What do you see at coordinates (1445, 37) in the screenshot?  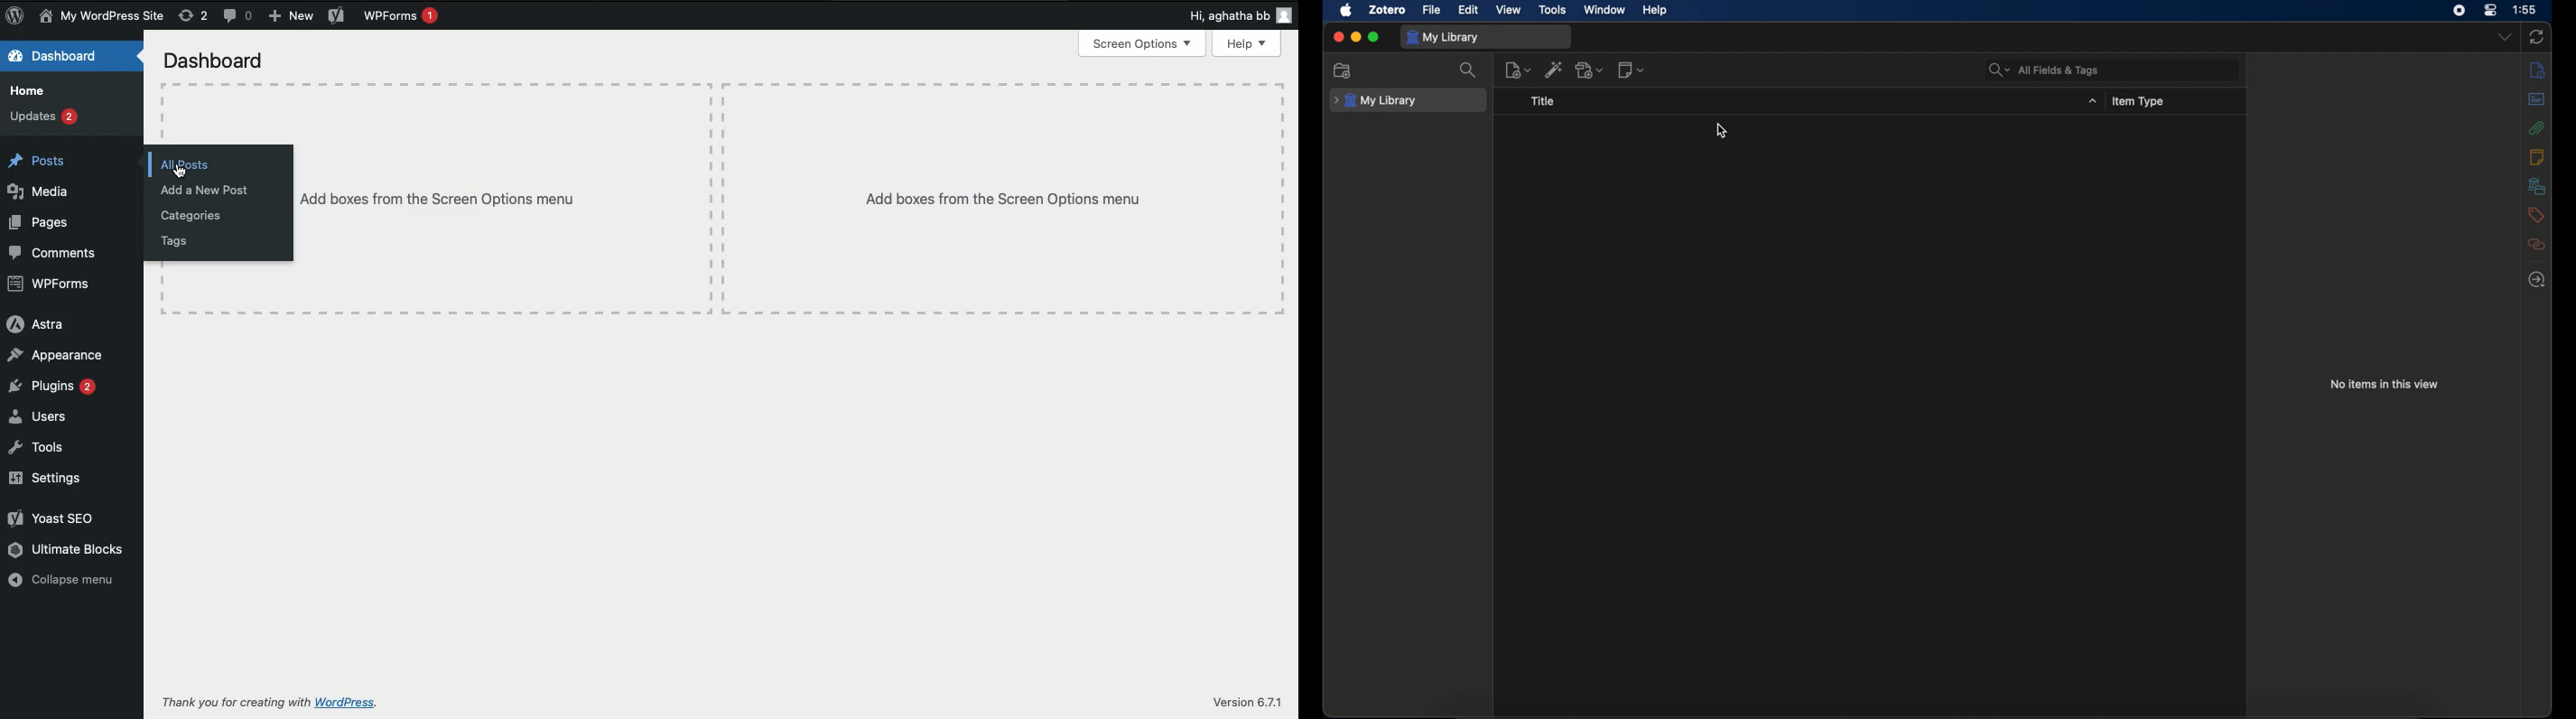 I see `my library` at bounding box center [1445, 37].